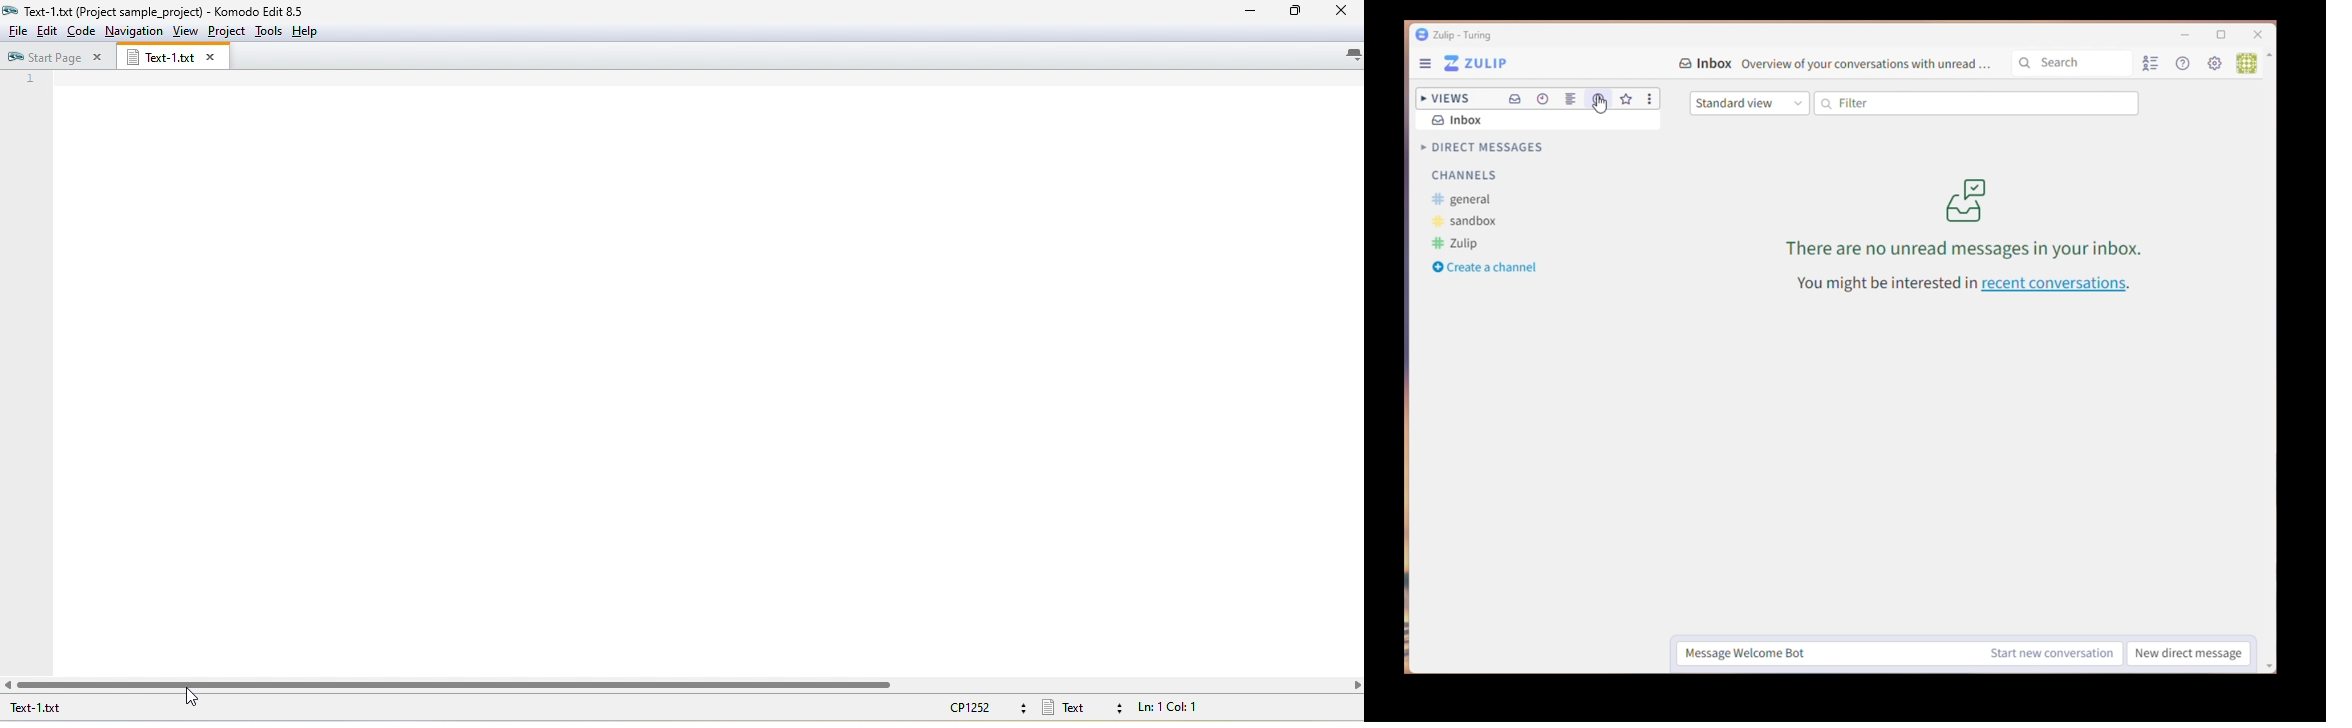  Describe the element at coordinates (1464, 177) in the screenshot. I see `Channels` at that location.